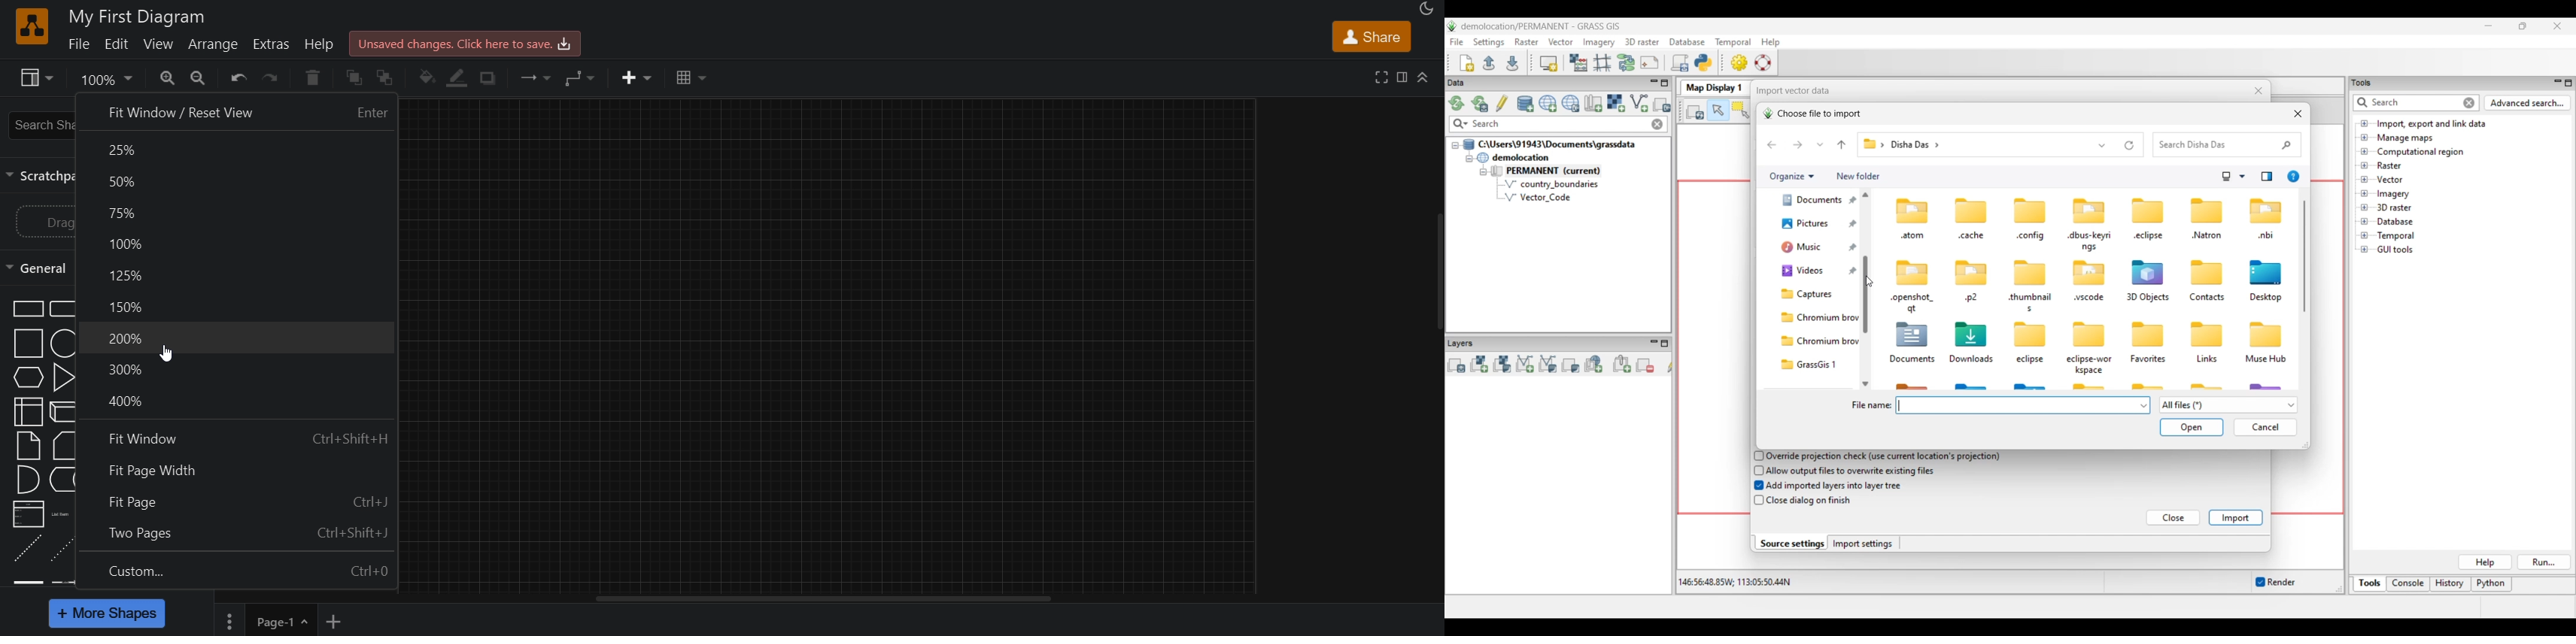  What do you see at coordinates (254, 576) in the screenshot?
I see `custom` at bounding box center [254, 576].